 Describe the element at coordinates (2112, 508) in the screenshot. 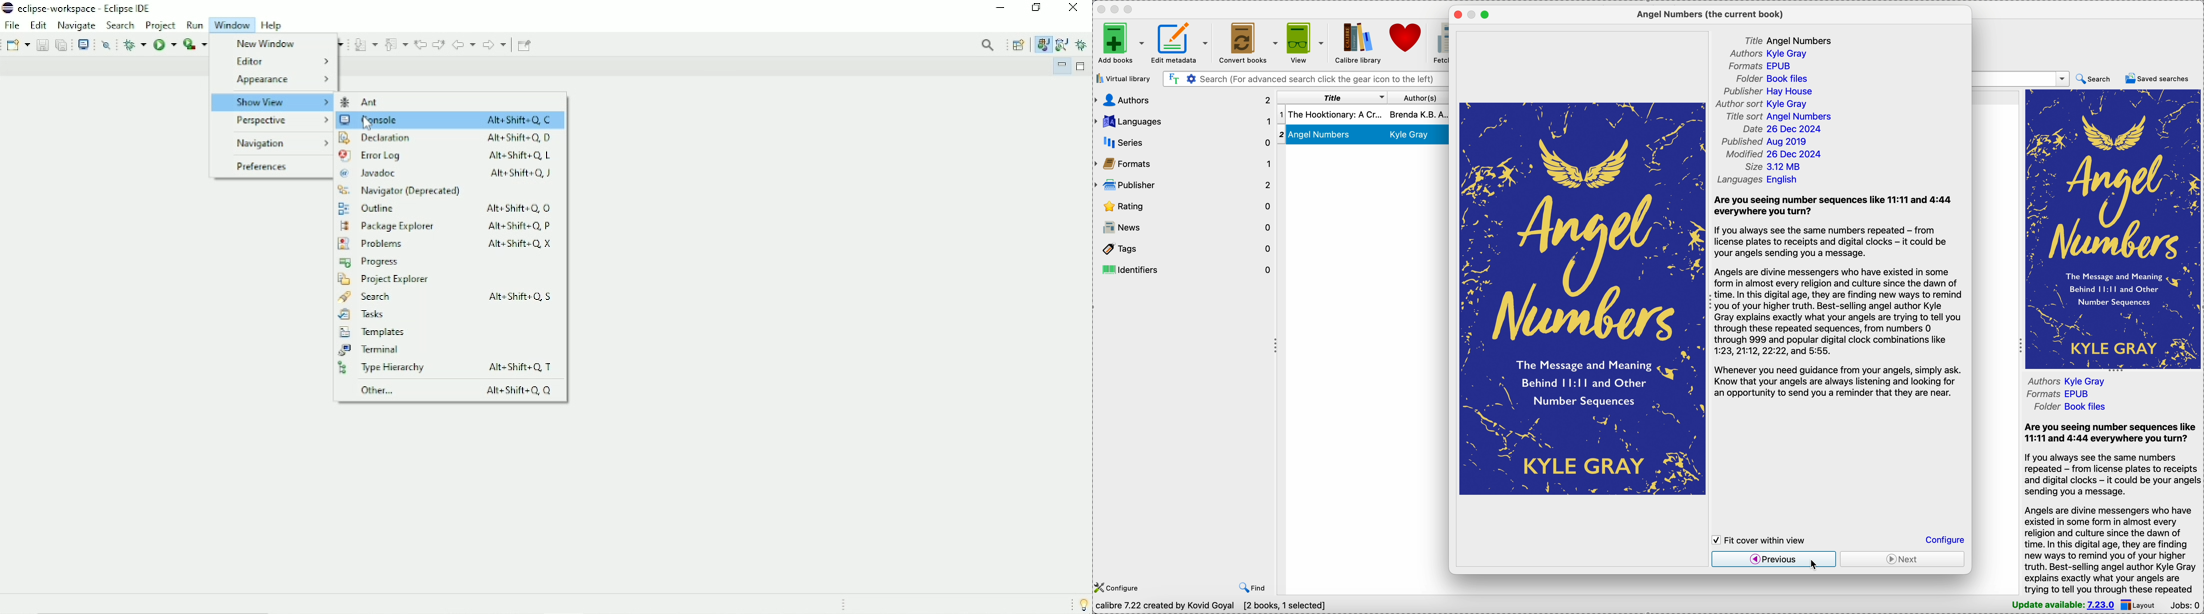

I see `synopsis` at that location.